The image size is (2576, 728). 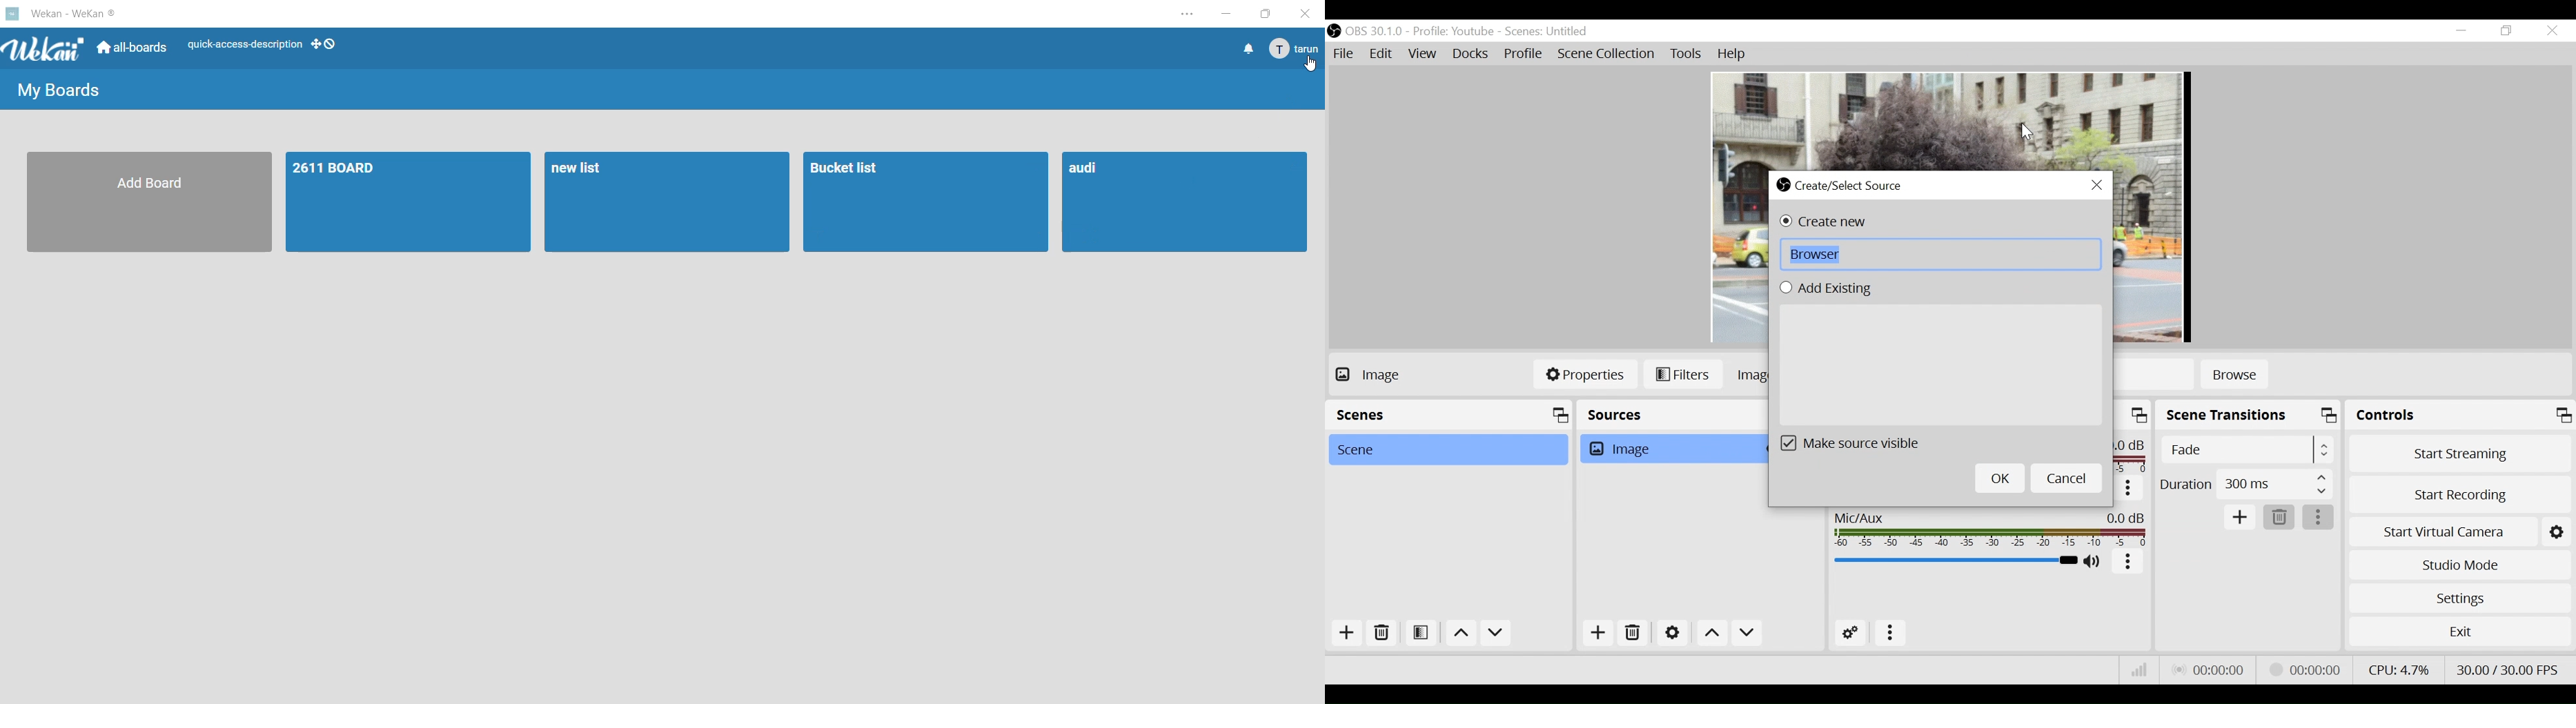 I want to click on Profile: Youtube, so click(x=1453, y=32).